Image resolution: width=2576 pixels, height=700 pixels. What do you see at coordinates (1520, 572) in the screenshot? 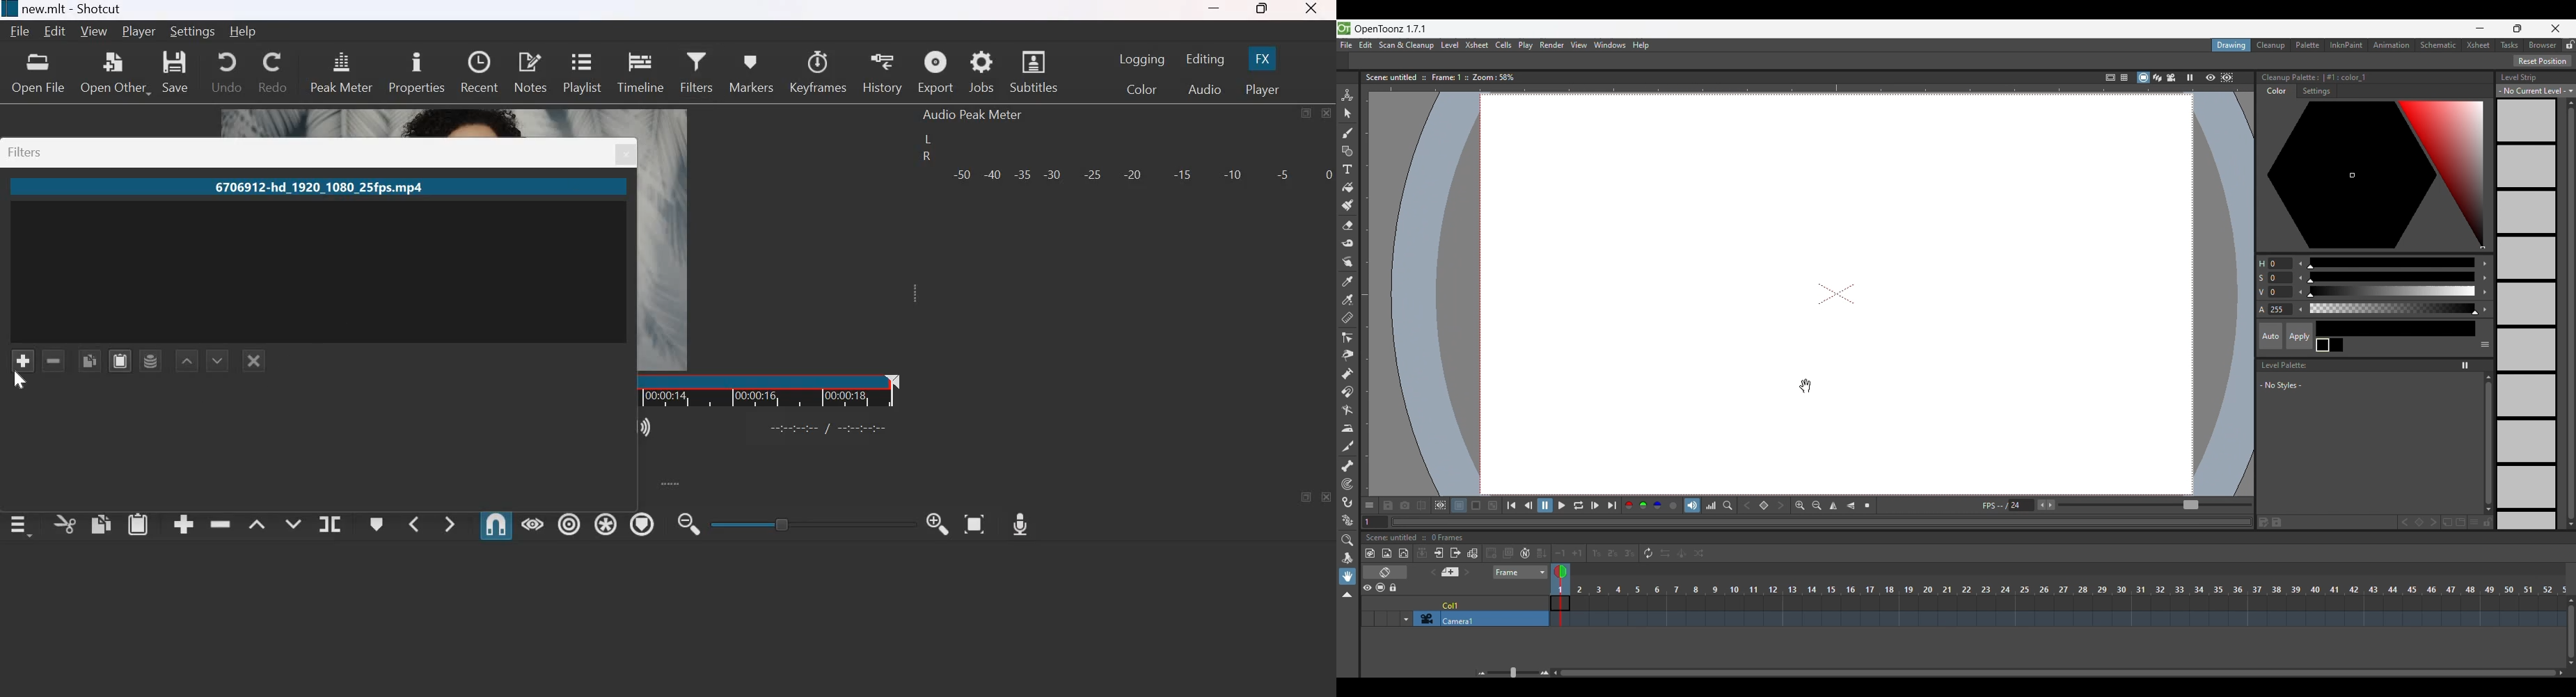
I see `Frame sheet options` at bounding box center [1520, 572].